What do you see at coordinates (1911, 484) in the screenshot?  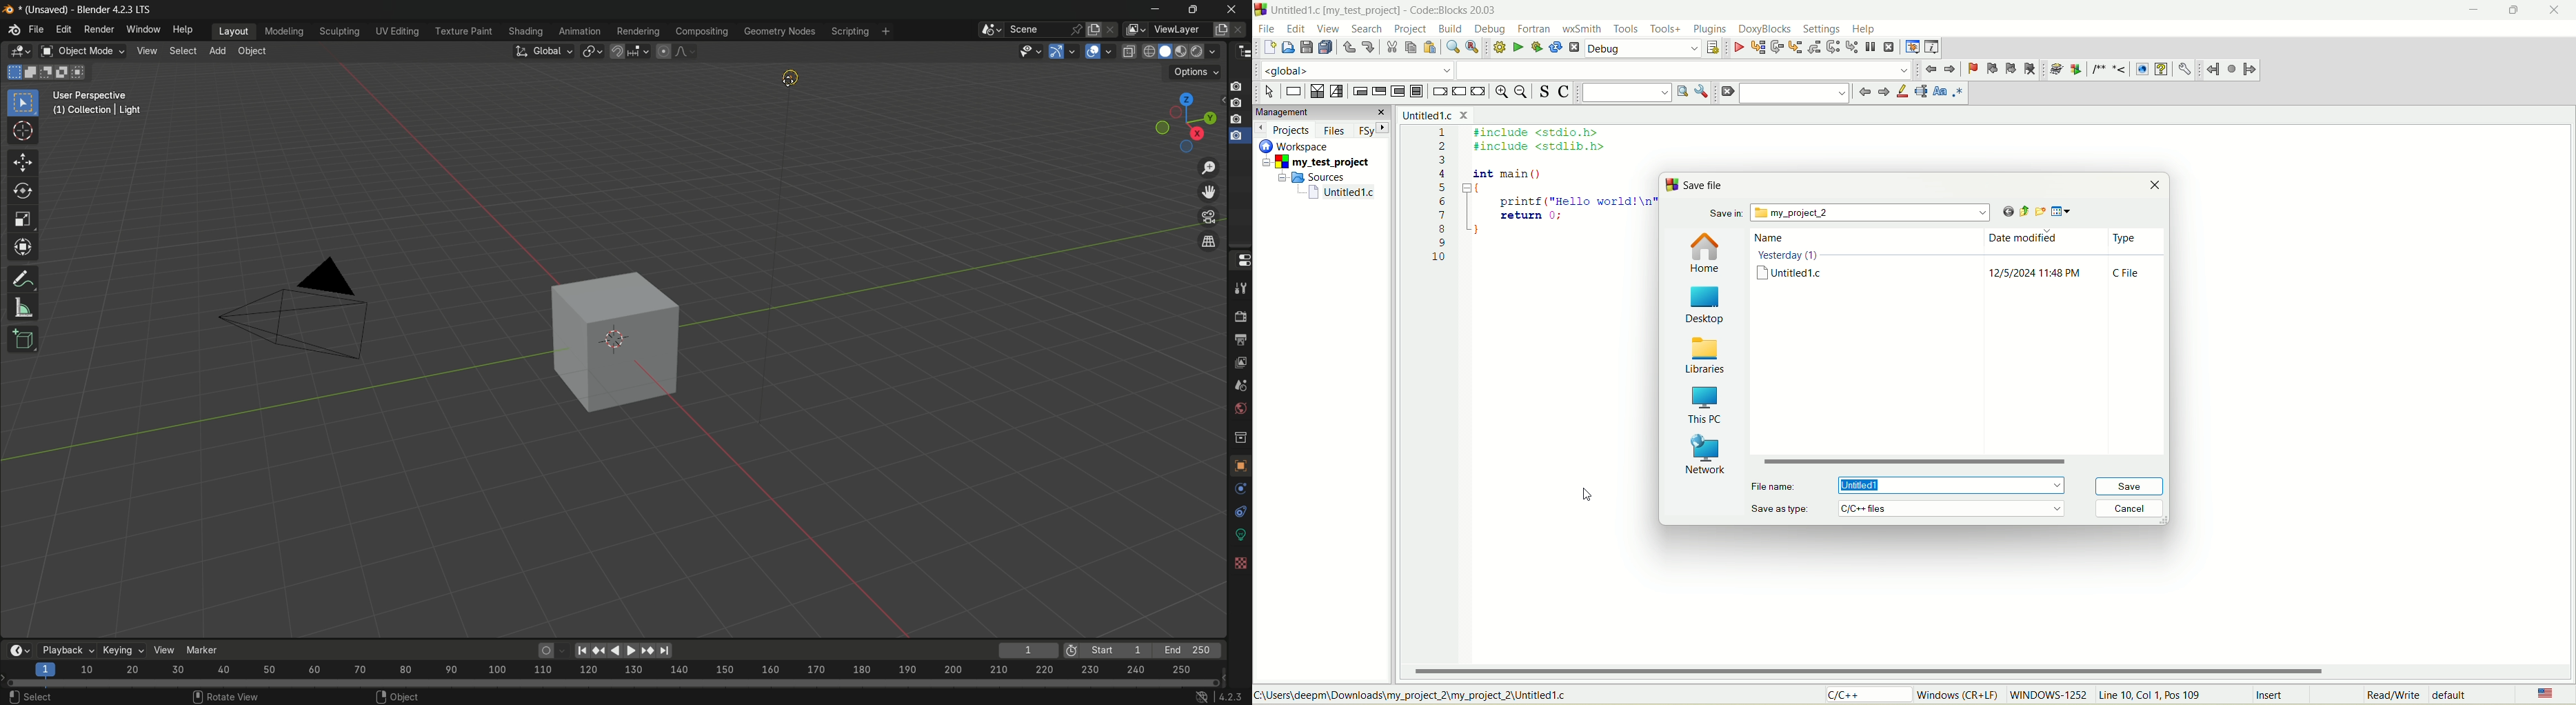 I see `file name` at bounding box center [1911, 484].